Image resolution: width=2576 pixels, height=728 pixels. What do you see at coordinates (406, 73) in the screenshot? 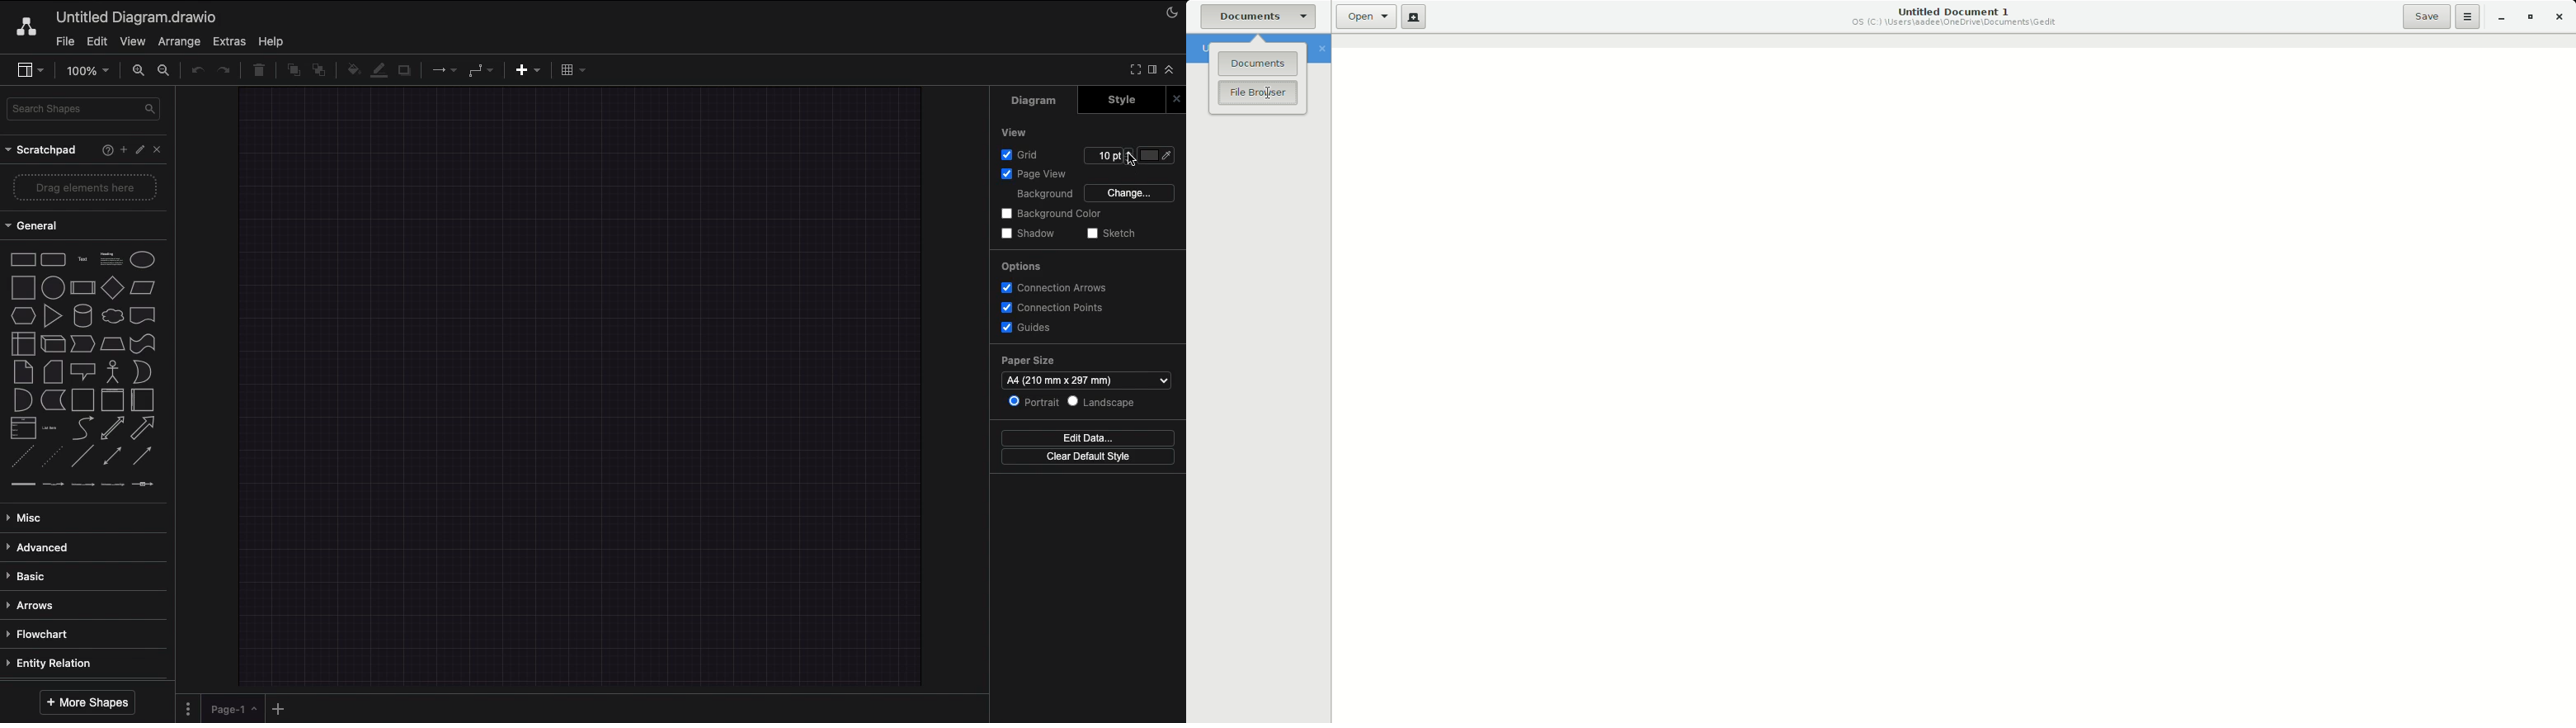
I see `Shadow` at bounding box center [406, 73].